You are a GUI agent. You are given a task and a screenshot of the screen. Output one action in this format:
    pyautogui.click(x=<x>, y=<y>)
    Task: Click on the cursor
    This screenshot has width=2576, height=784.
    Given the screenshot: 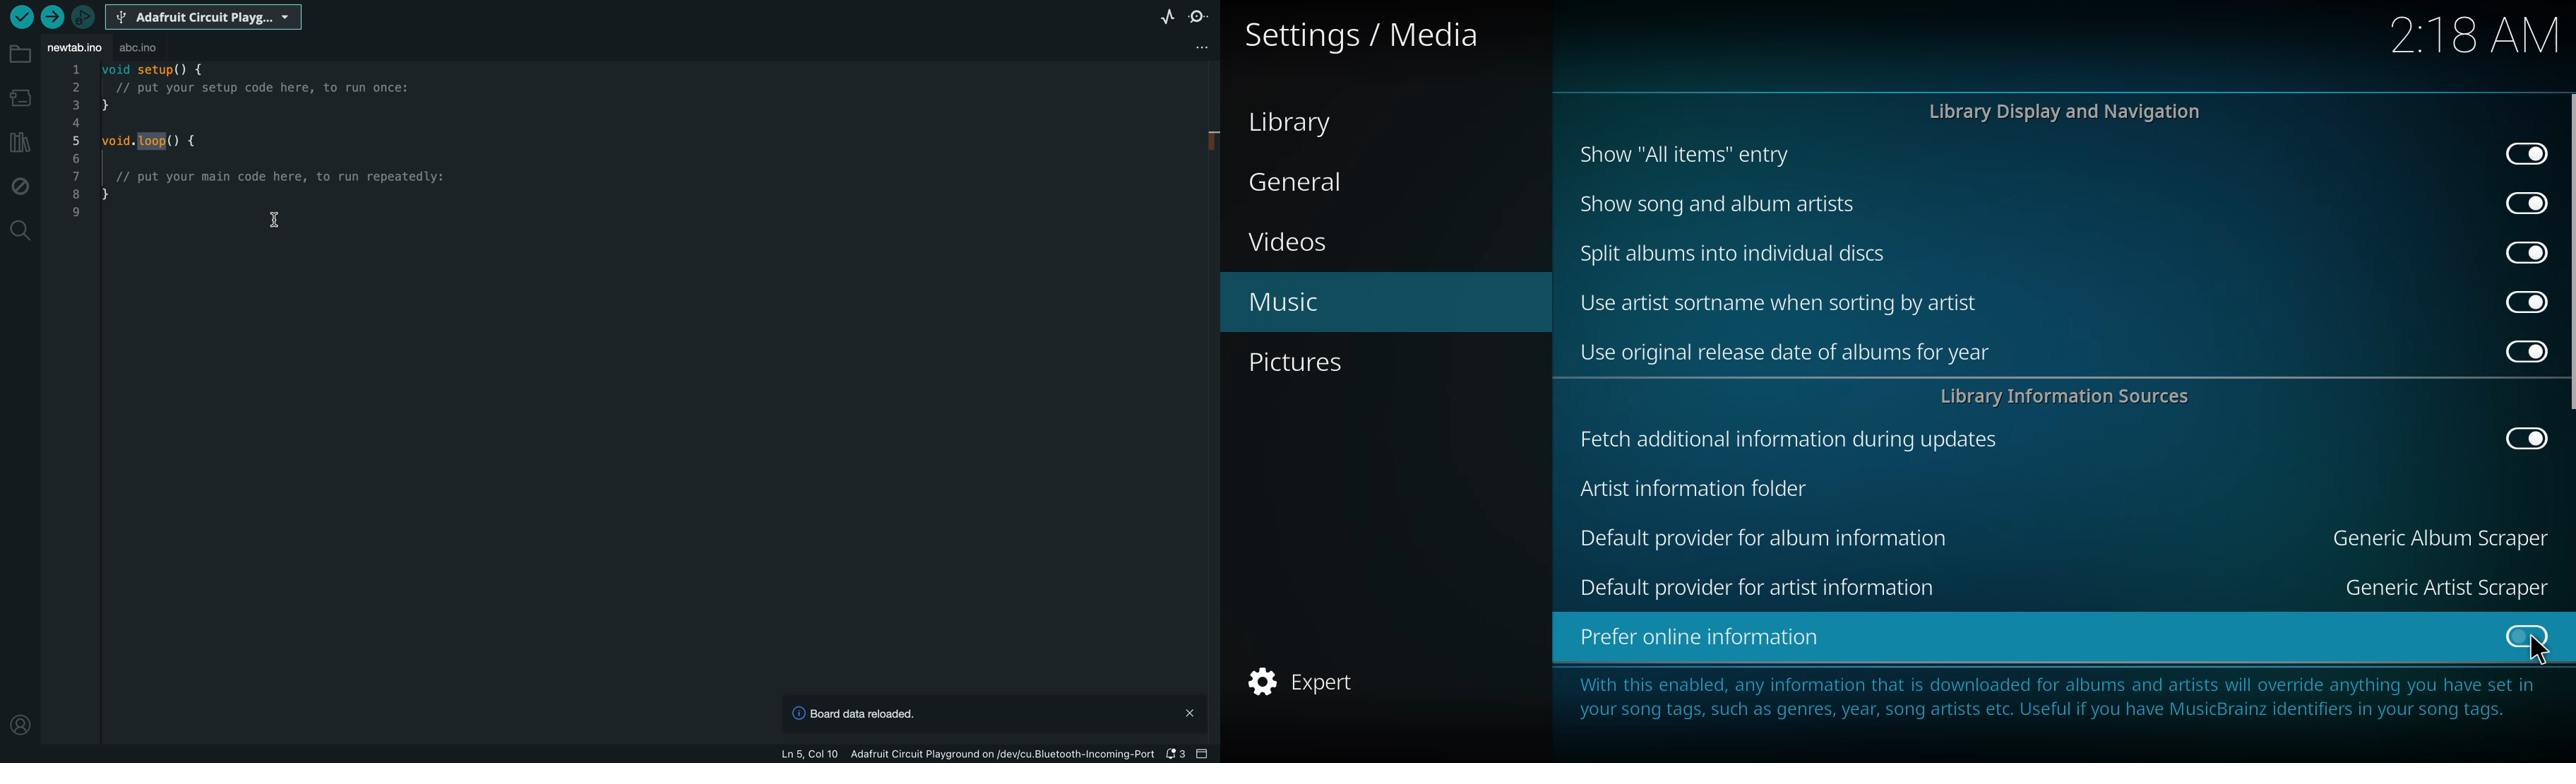 What is the action you would take?
    pyautogui.click(x=275, y=220)
    